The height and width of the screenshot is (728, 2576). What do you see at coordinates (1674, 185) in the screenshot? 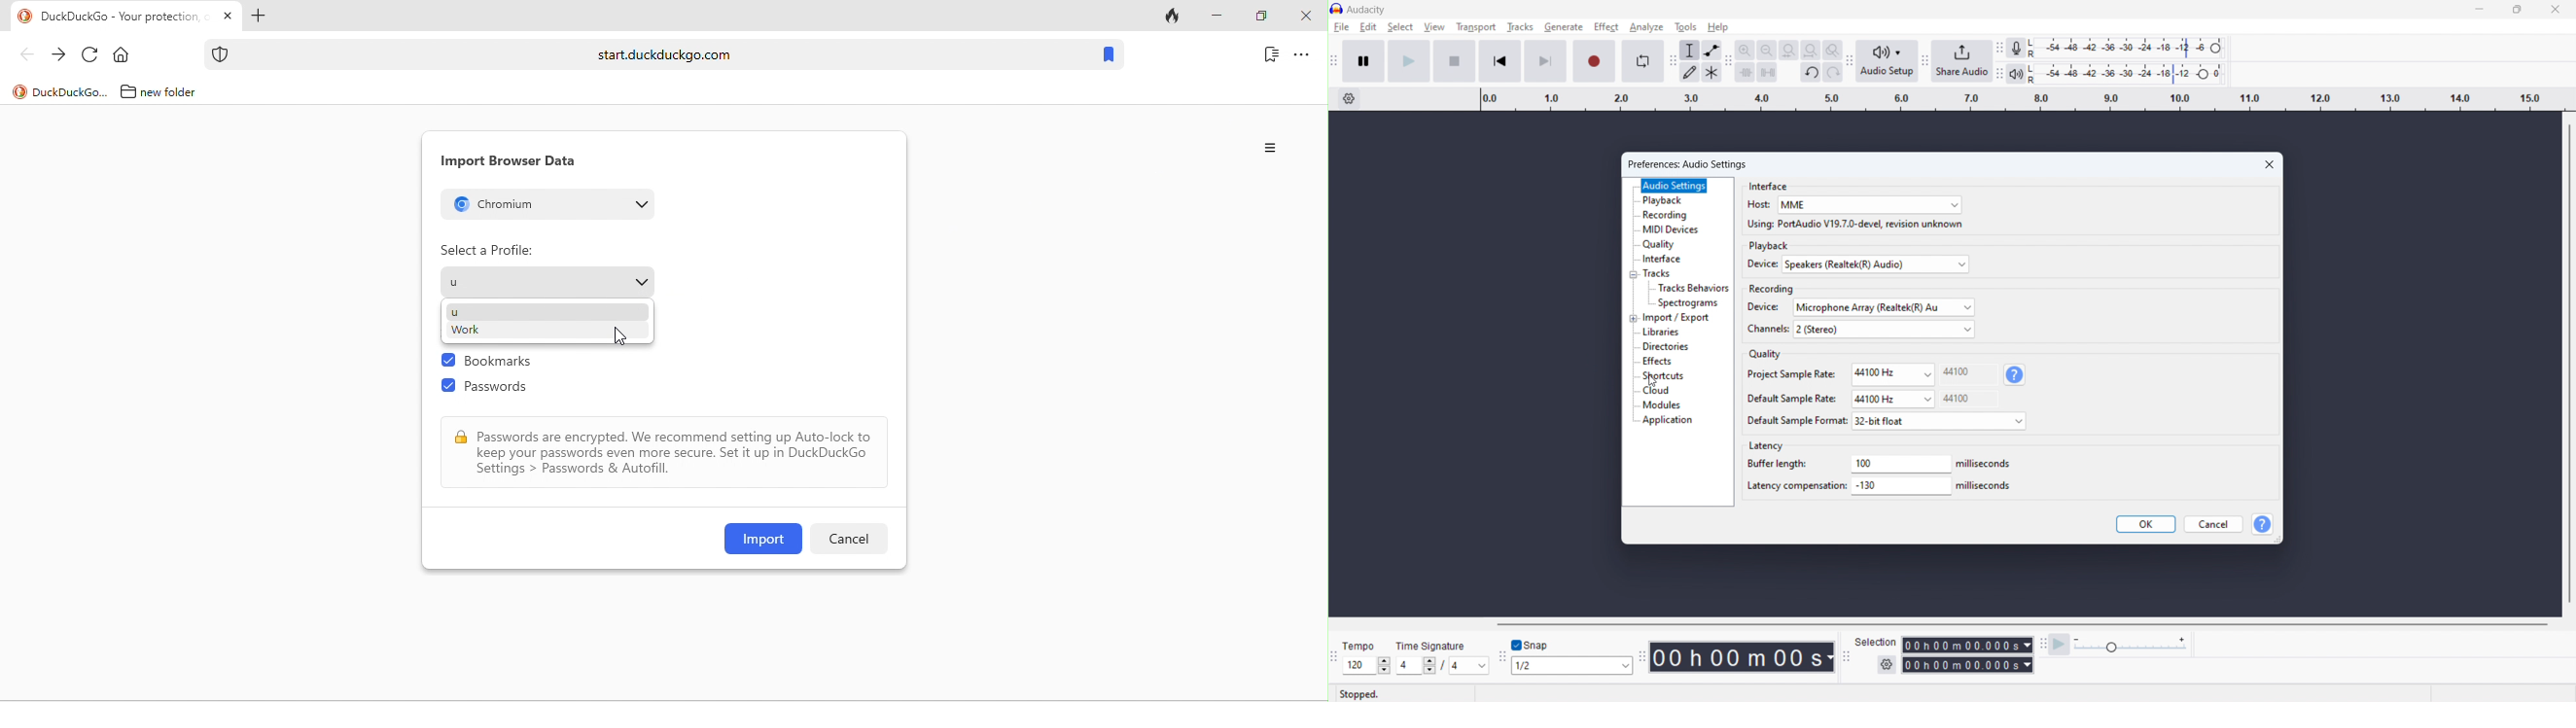
I see `audio settings` at bounding box center [1674, 185].